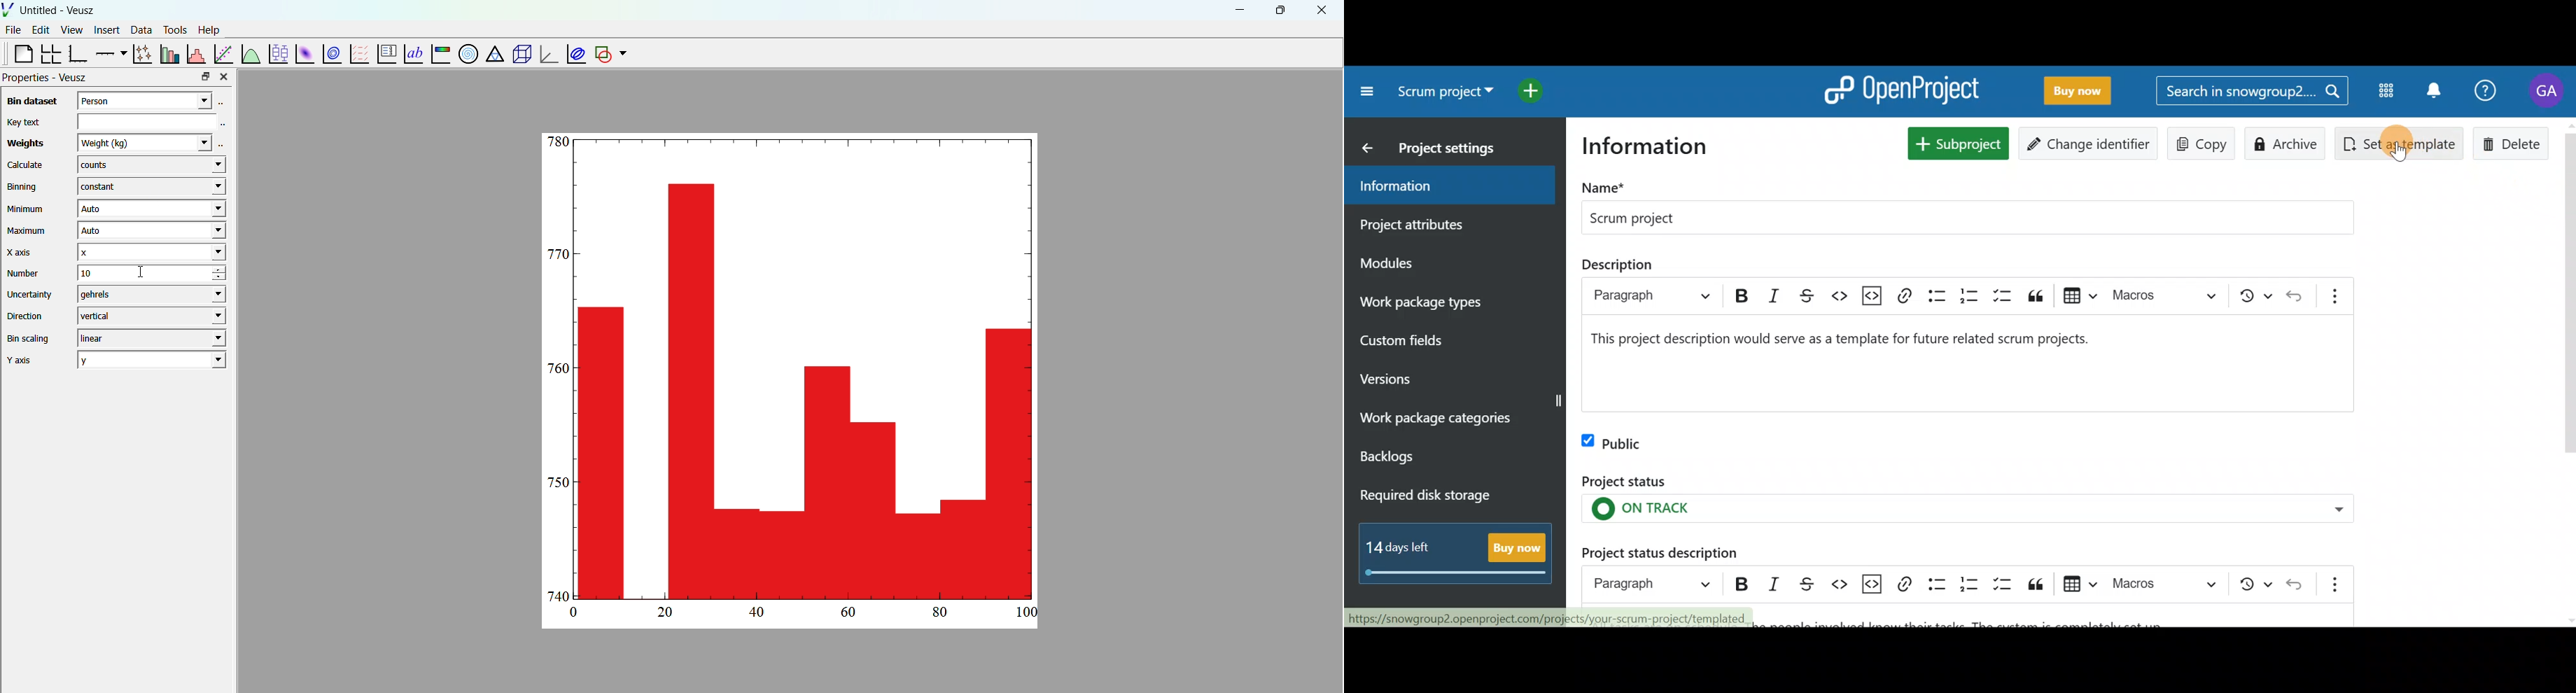  Describe the element at coordinates (1778, 583) in the screenshot. I see `Italic` at that location.